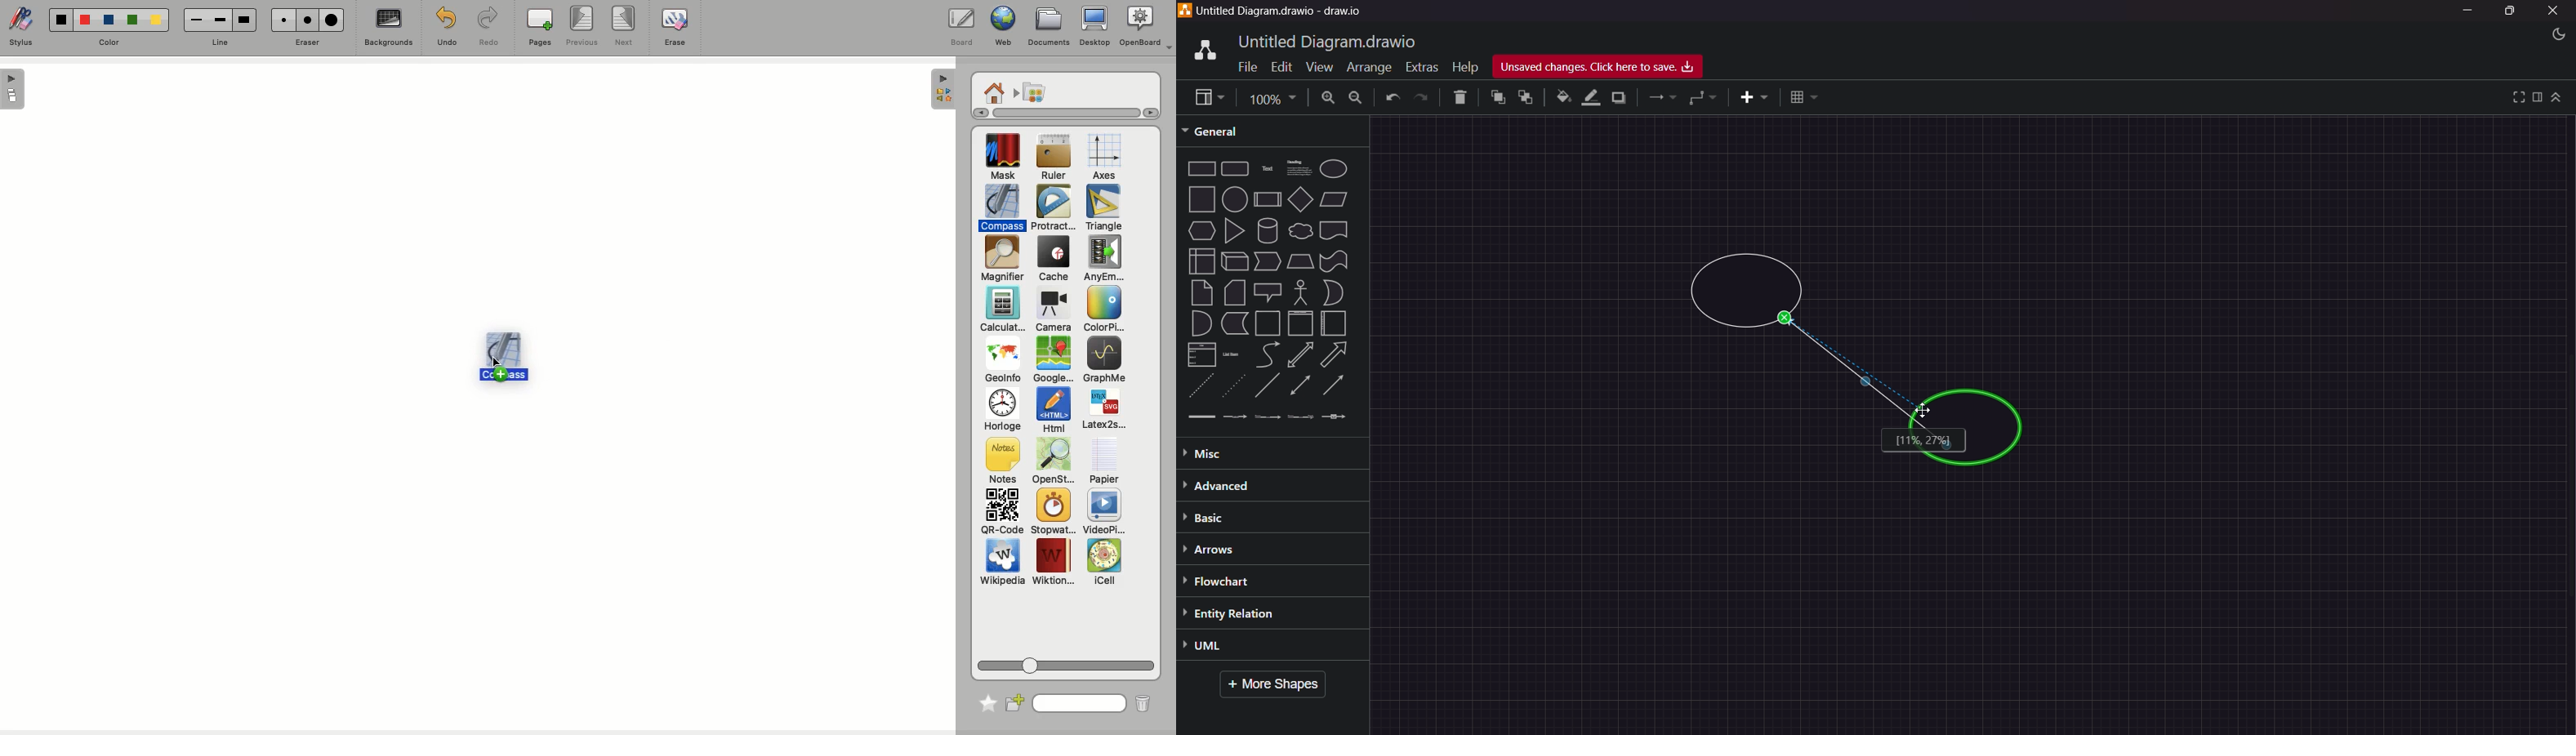 The width and height of the screenshot is (2576, 756). Describe the element at coordinates (1242, 647) in the screenshot. I see `UML` at that location.